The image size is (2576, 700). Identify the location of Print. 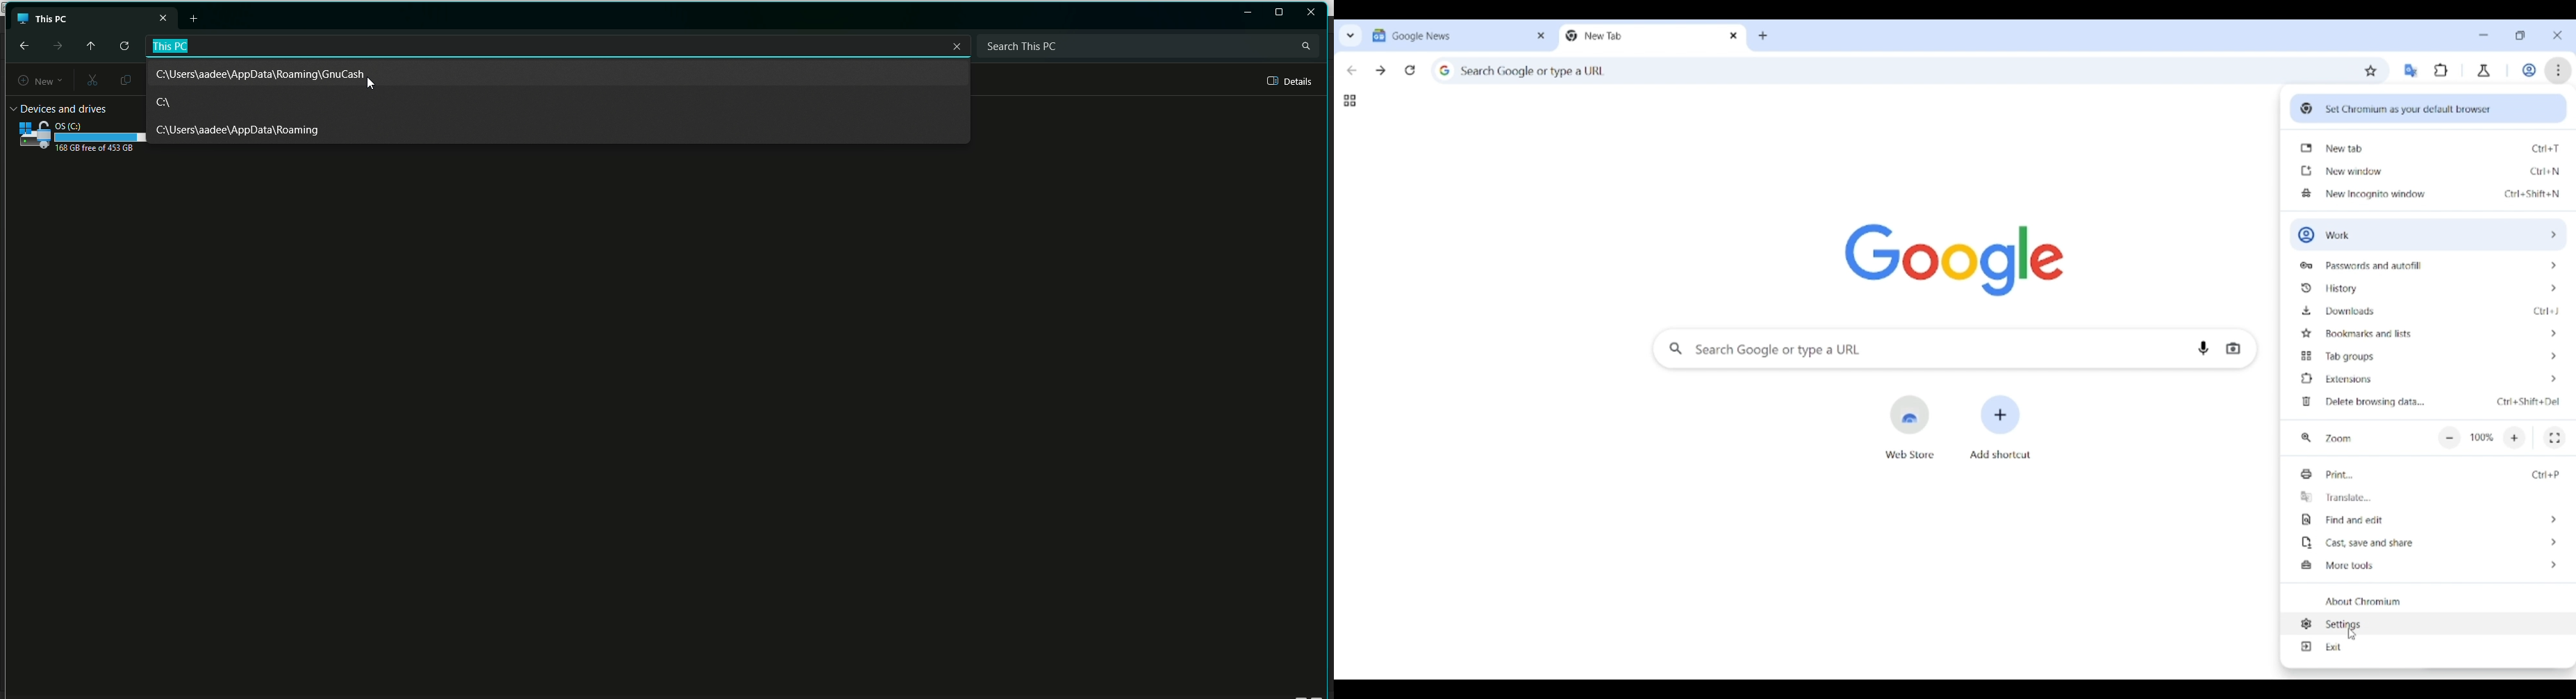
(2431, 474).